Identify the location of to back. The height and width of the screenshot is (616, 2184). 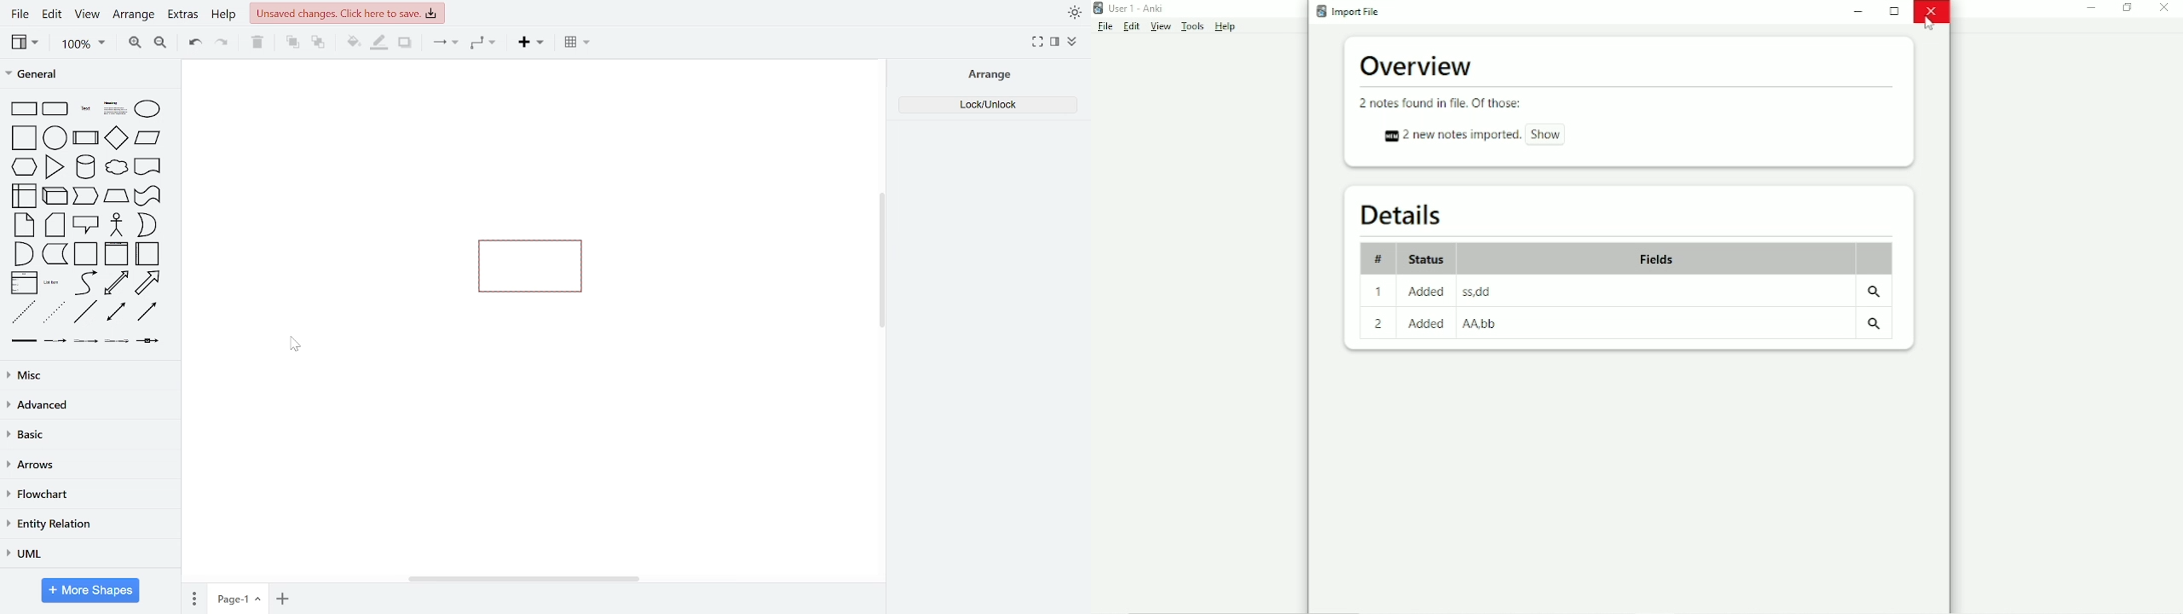
(318, 43).